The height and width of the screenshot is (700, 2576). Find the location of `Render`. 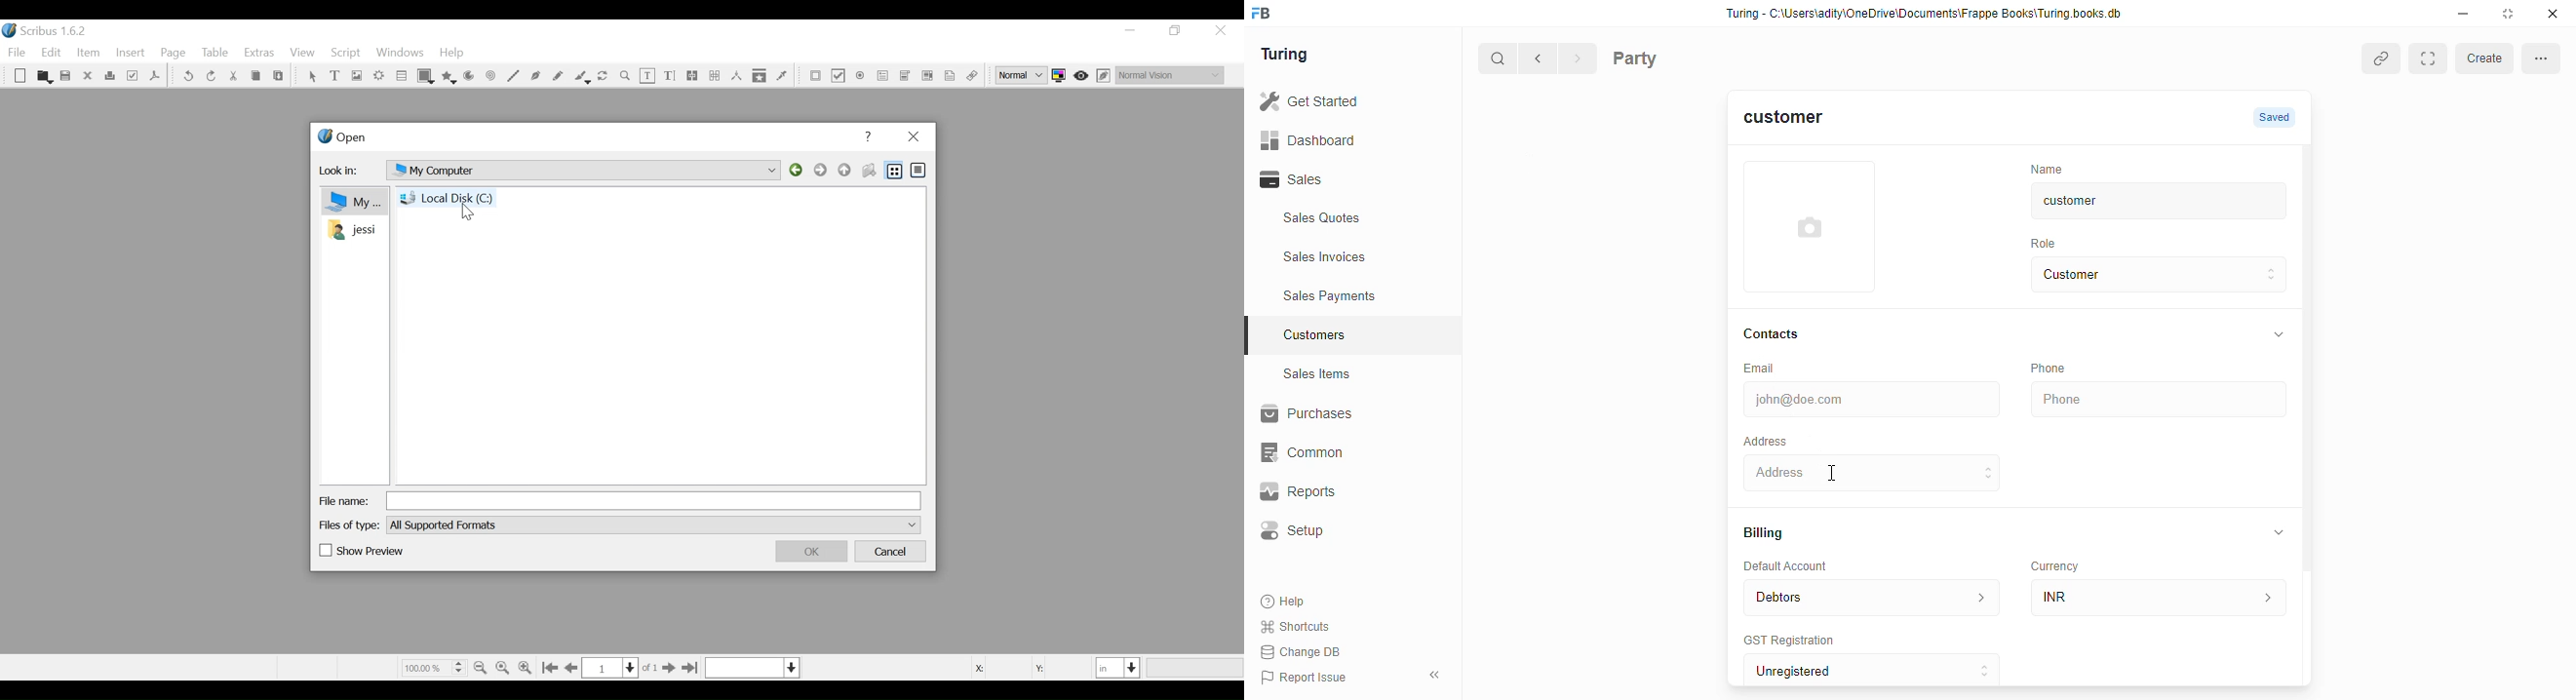

Render is located at coordinates (379, 77).